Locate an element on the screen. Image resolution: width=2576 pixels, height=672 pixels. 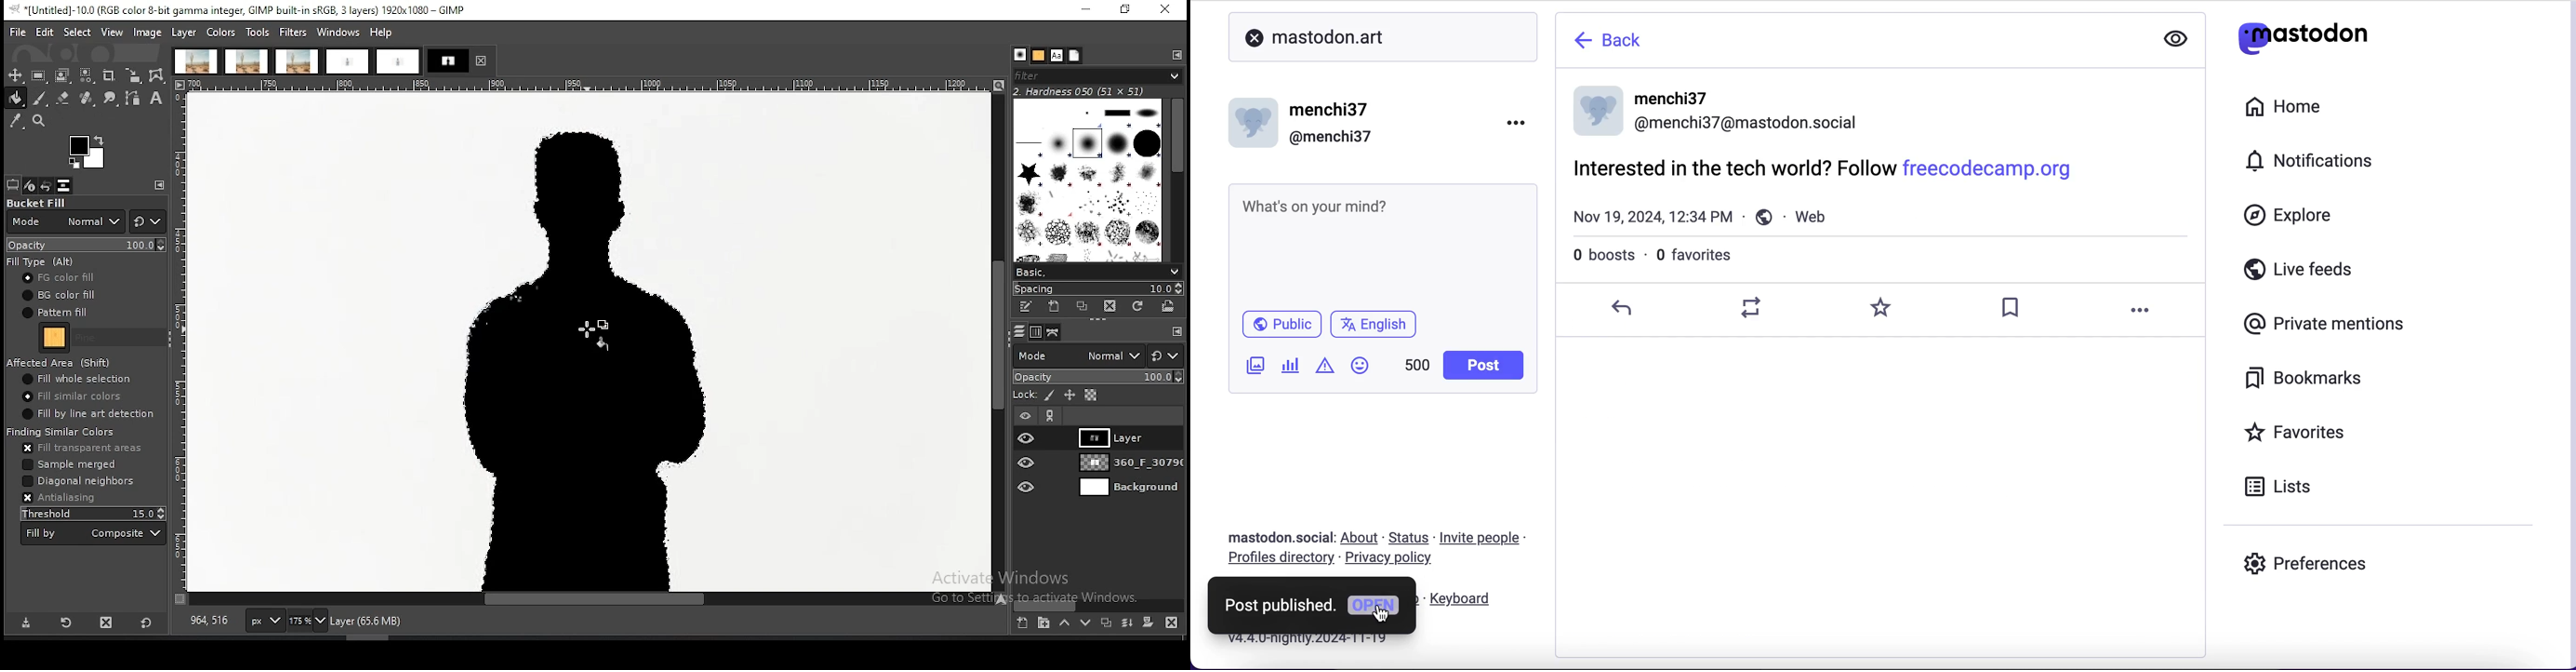
diagonal neighbors is located at coordinates (80, 482).